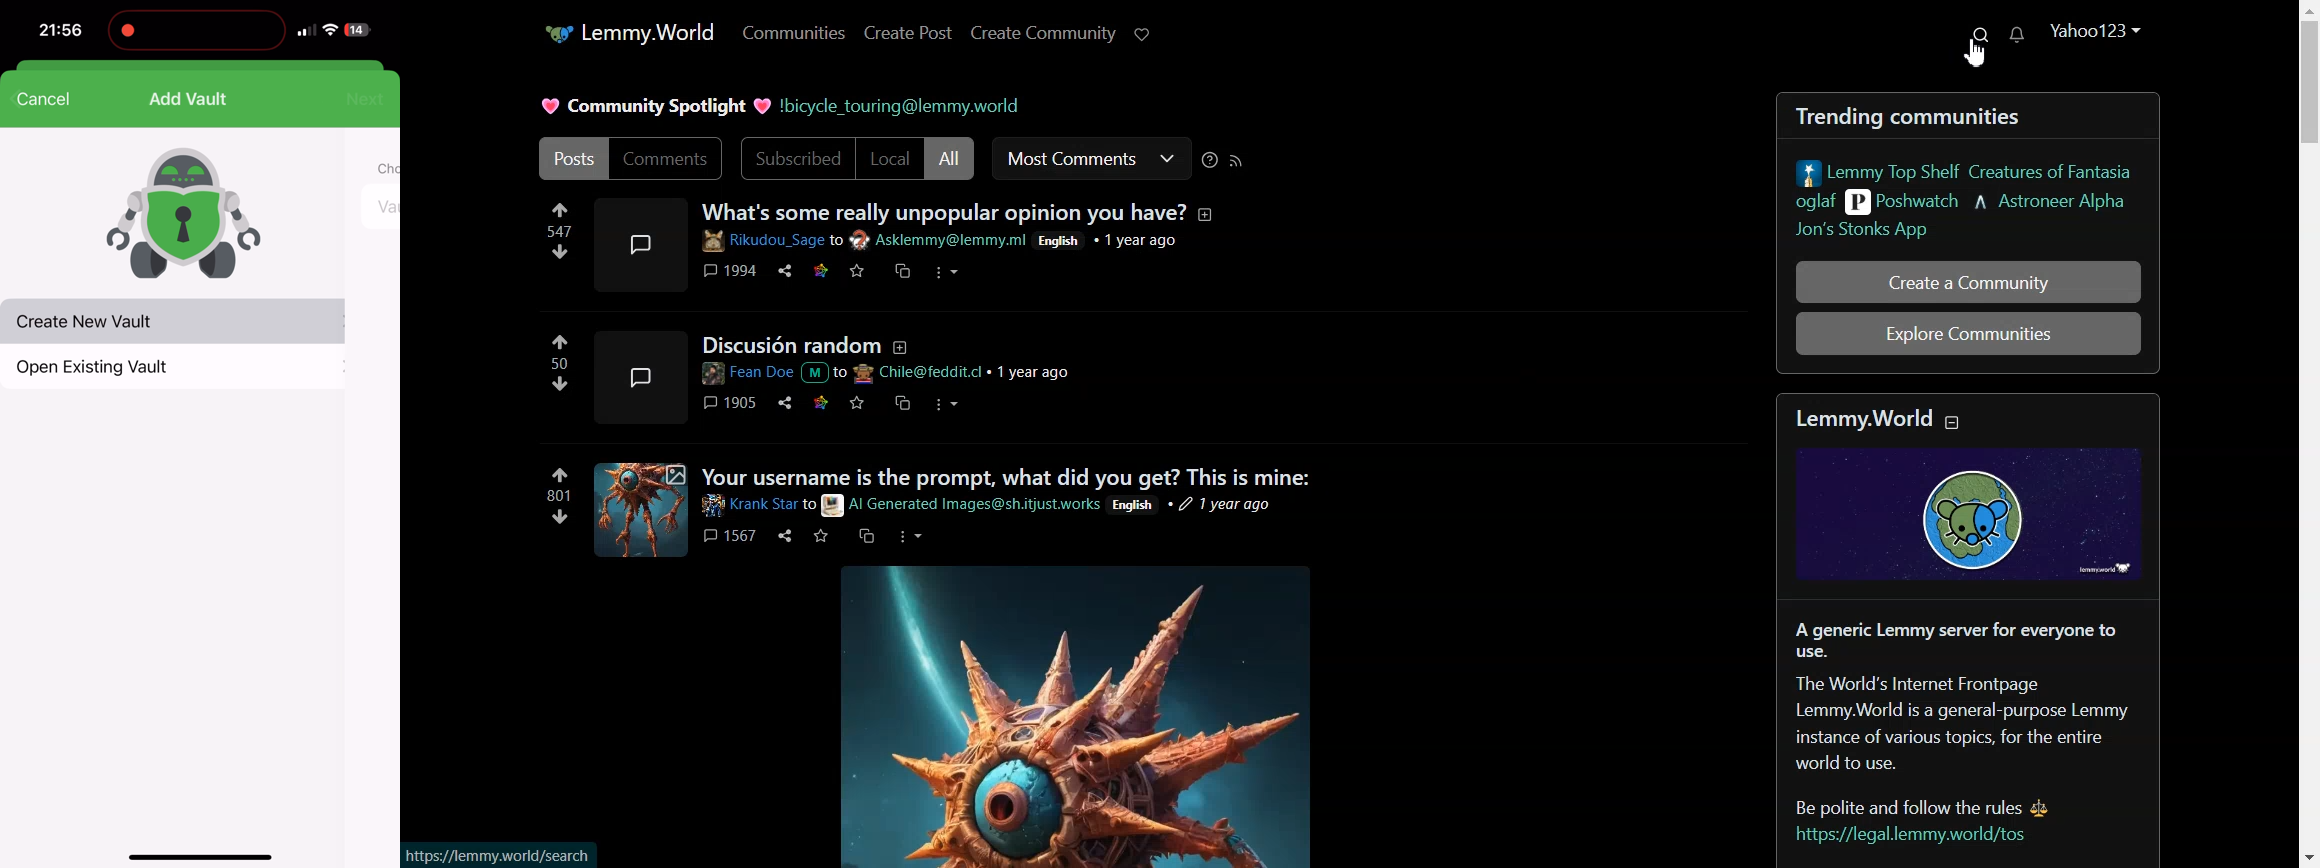 Image resolution: width=2324 pixels, height=868 pixels. I want to click on The World's Internet FrontpageLemmy.World is a general-purpose Lemmyinstance of various topics, for the entire world to use., so click(1965, 726).